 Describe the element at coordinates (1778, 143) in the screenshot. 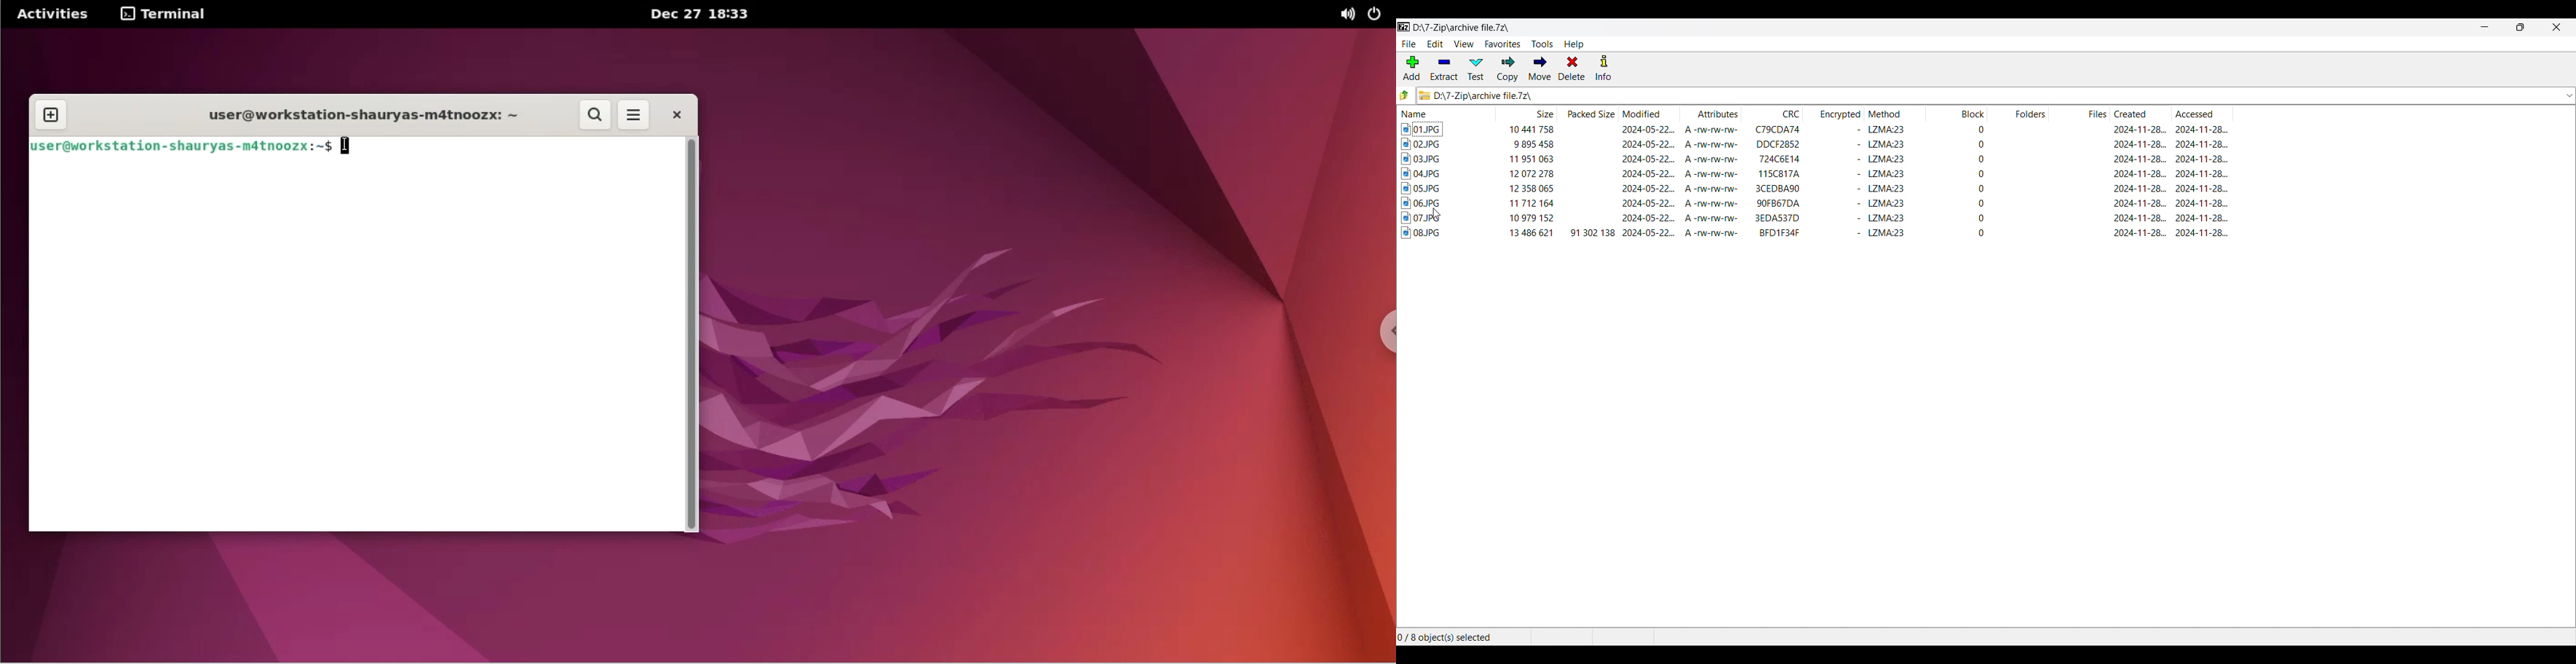

I see `CRC` at that location.